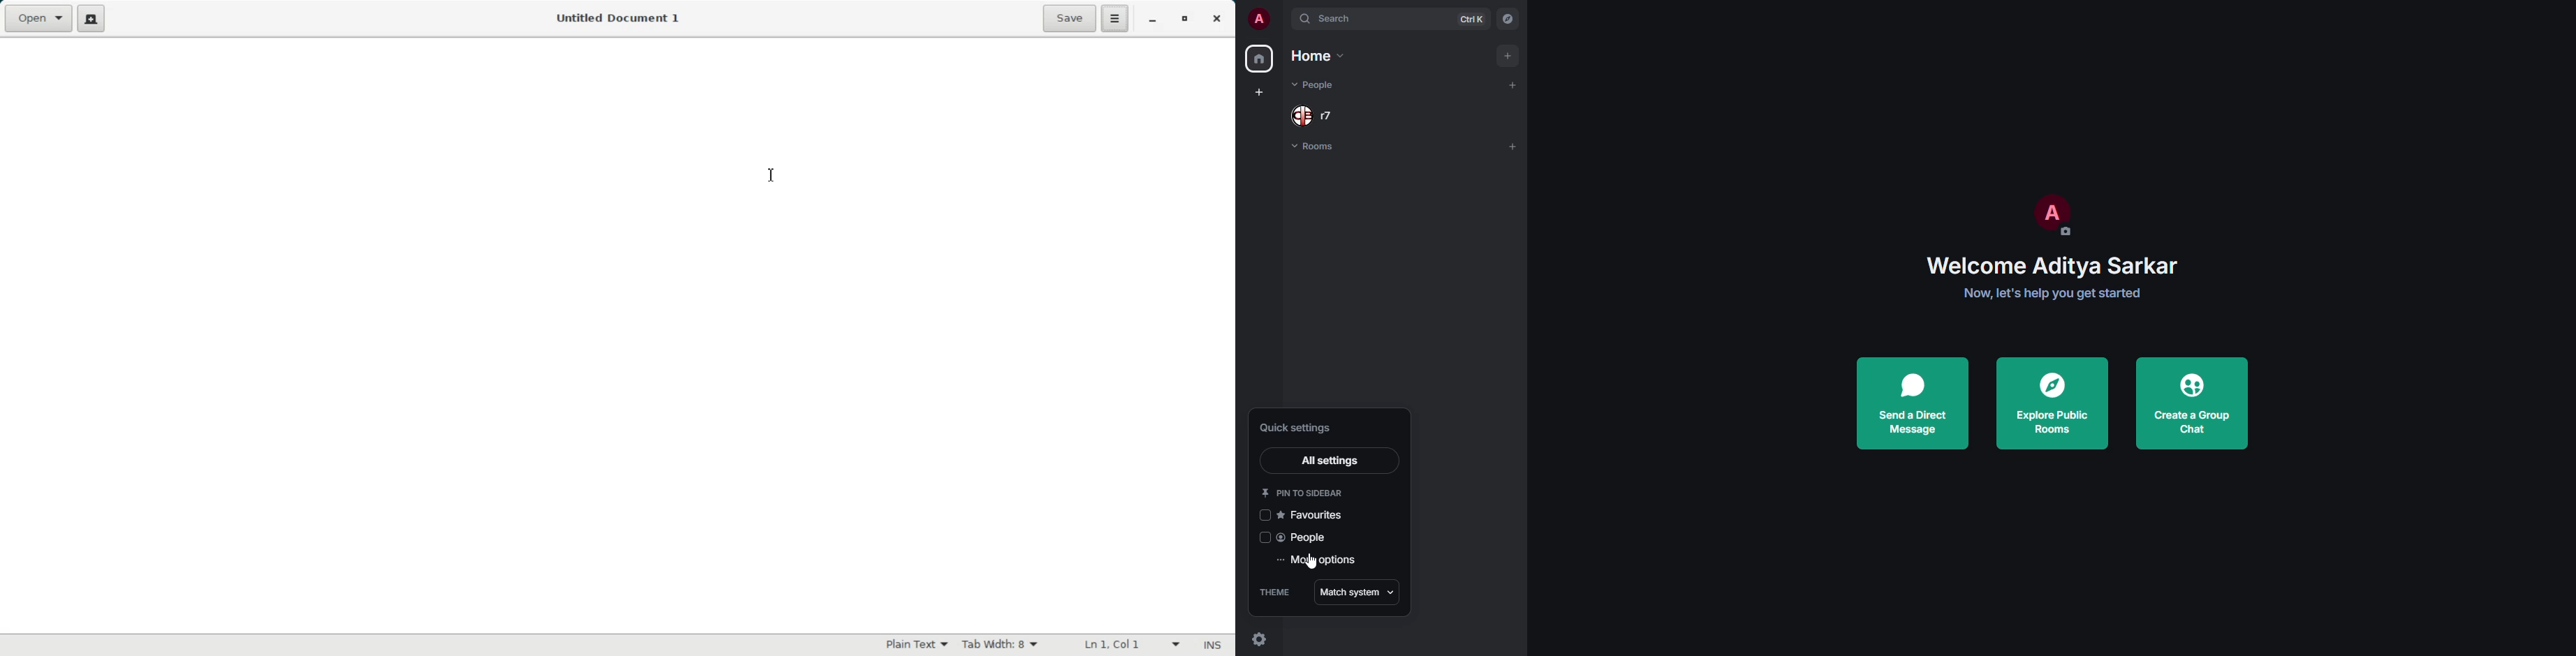 The width and height of the screenshot is (2576, 672). Describe the element at coordinates (1277, 591) in the screenshot. I see `theme` at that location.